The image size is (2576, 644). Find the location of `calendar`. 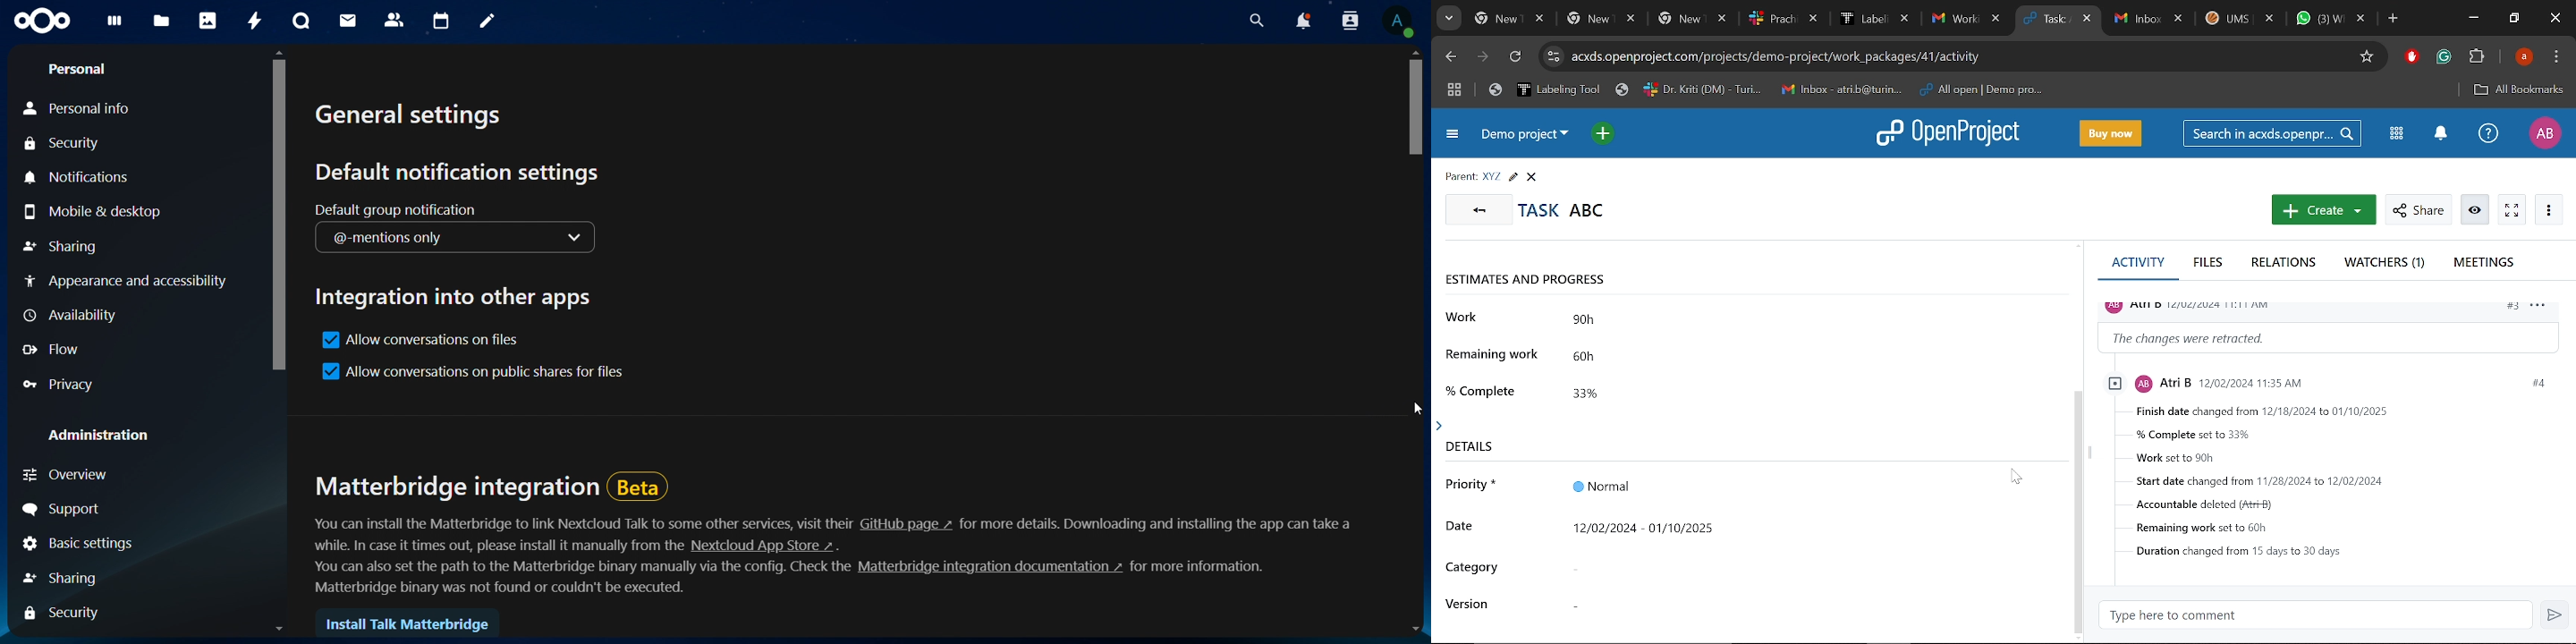

calendar is located at coordinates (442, 21).